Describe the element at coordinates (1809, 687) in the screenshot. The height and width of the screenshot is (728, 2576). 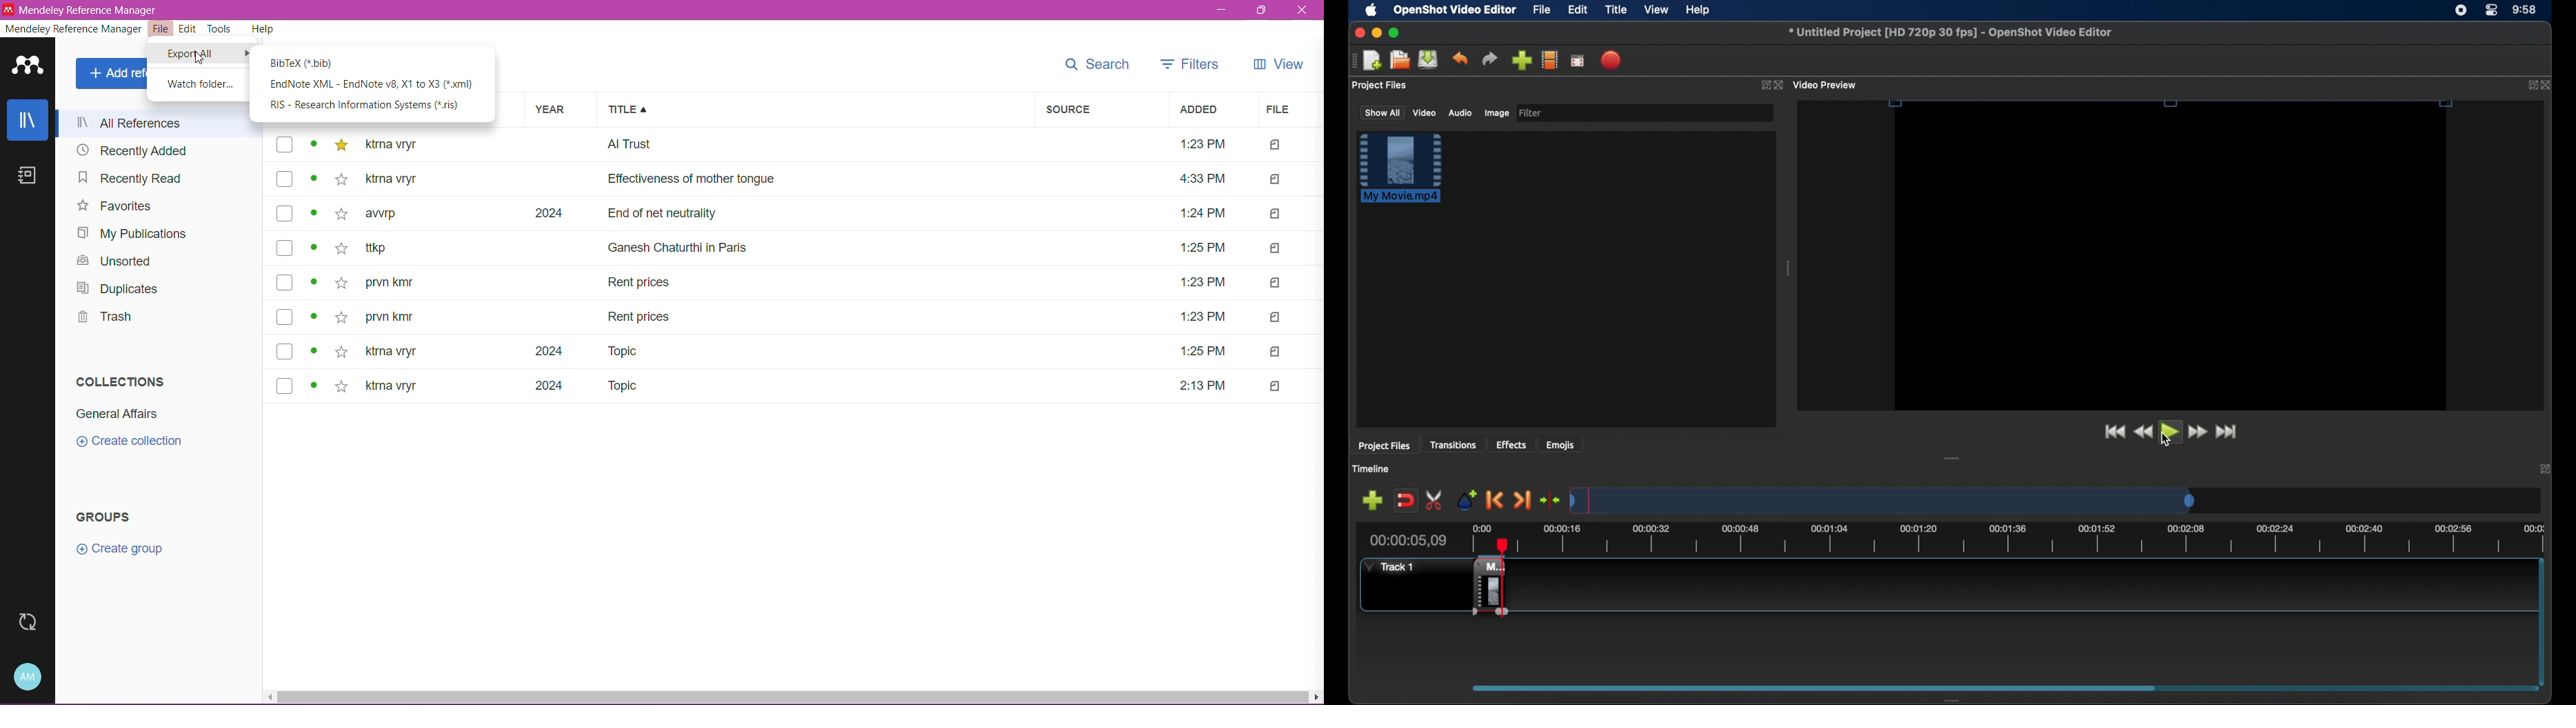
I see `scroll box` at that location.